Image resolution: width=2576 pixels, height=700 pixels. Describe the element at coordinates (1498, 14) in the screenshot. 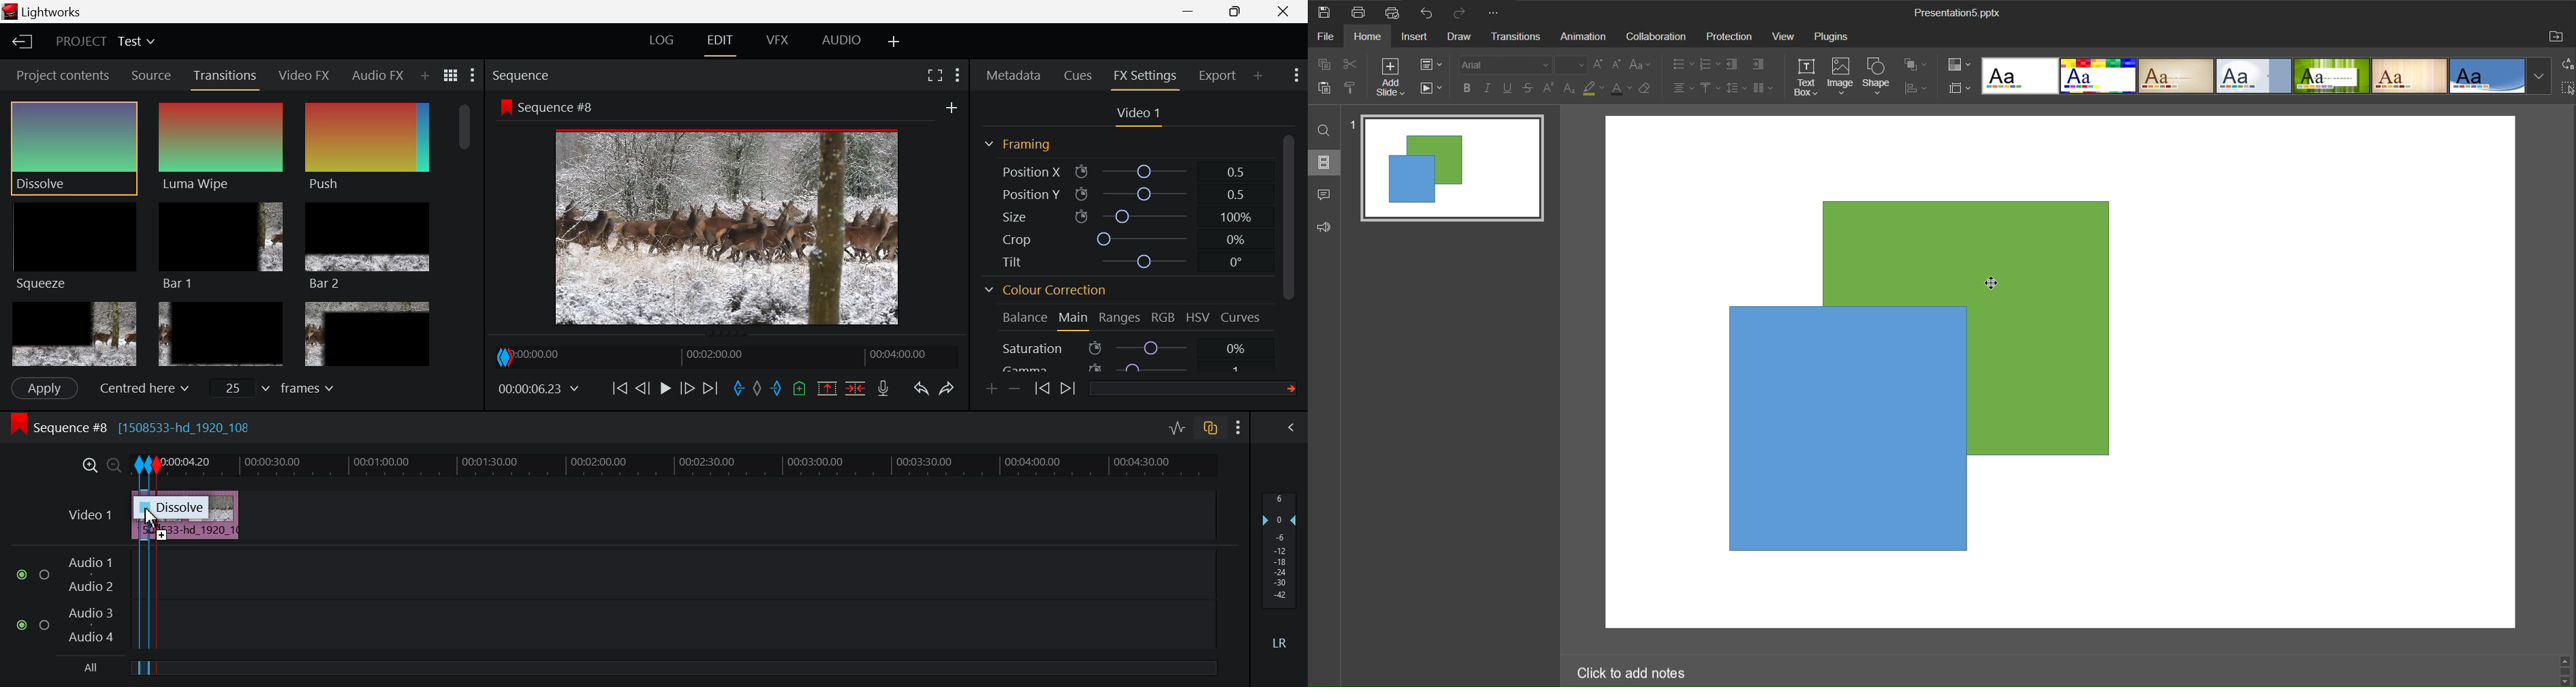

I see `More` at that location.